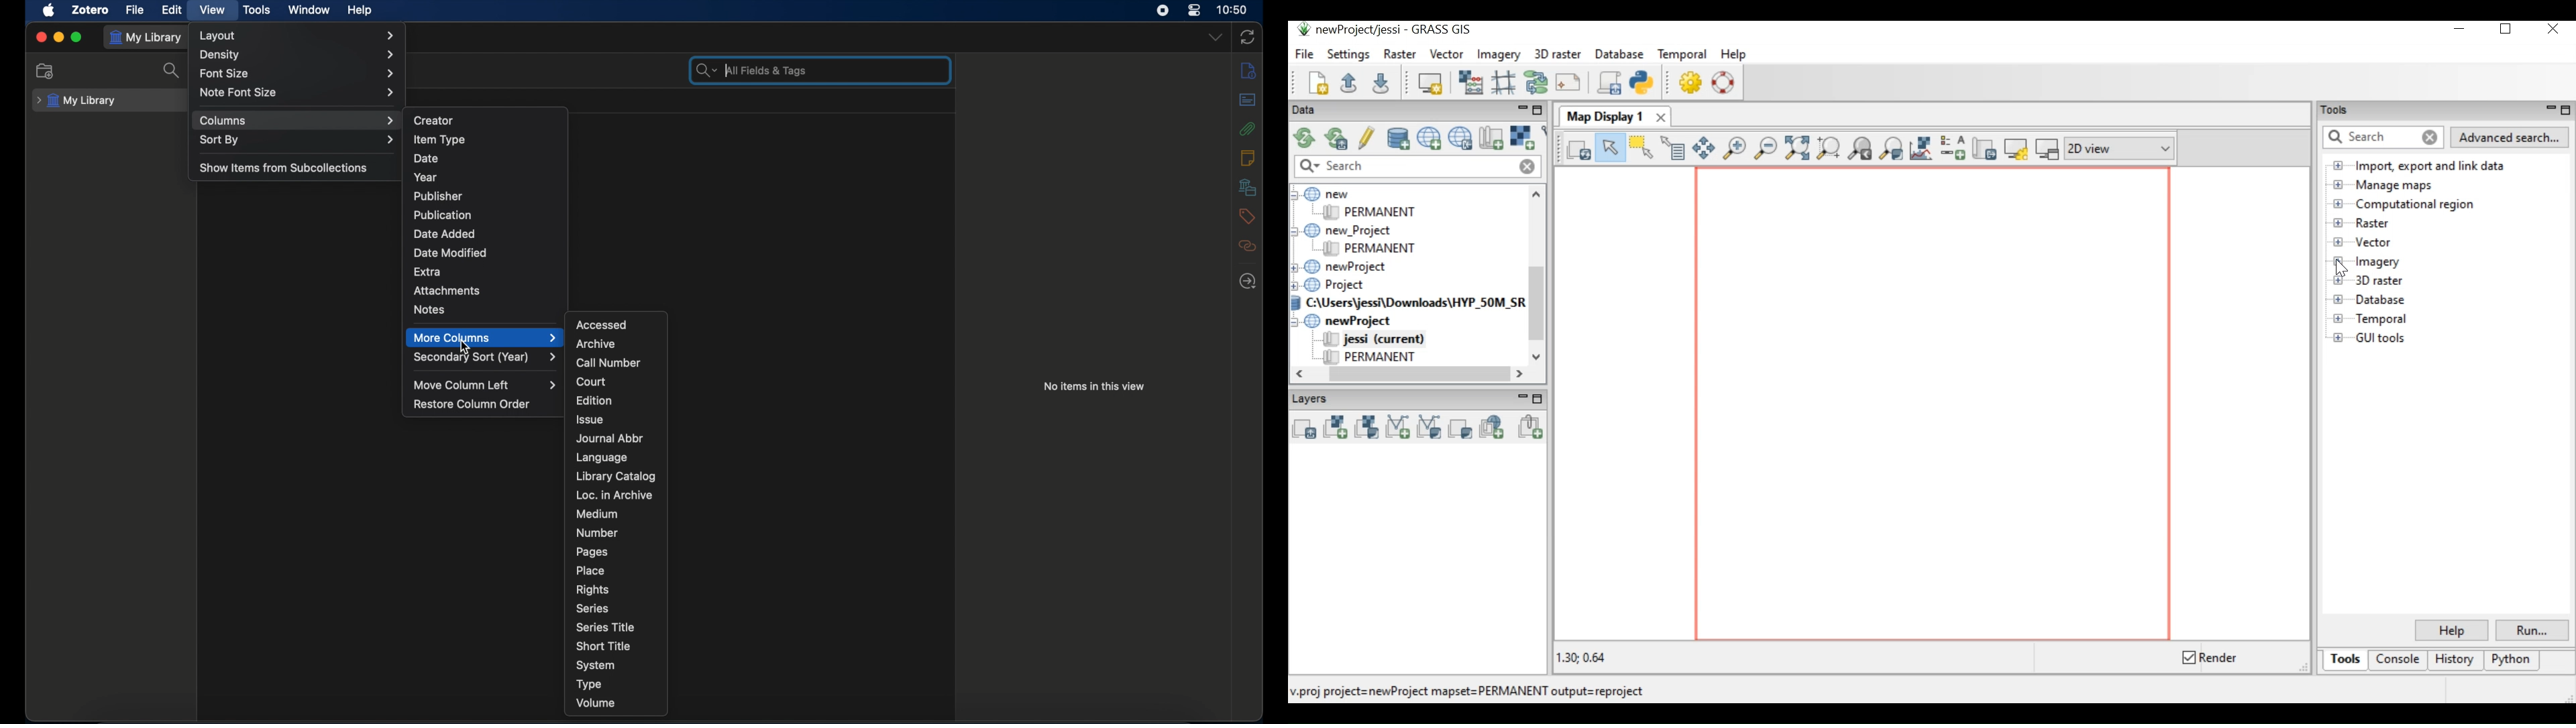 Image resolution: width=2576 pixels, height=728 pixels. What do you see at coordinates (76, 101) in the screenshot?
I see `my library` at bounding box center [76, 101].